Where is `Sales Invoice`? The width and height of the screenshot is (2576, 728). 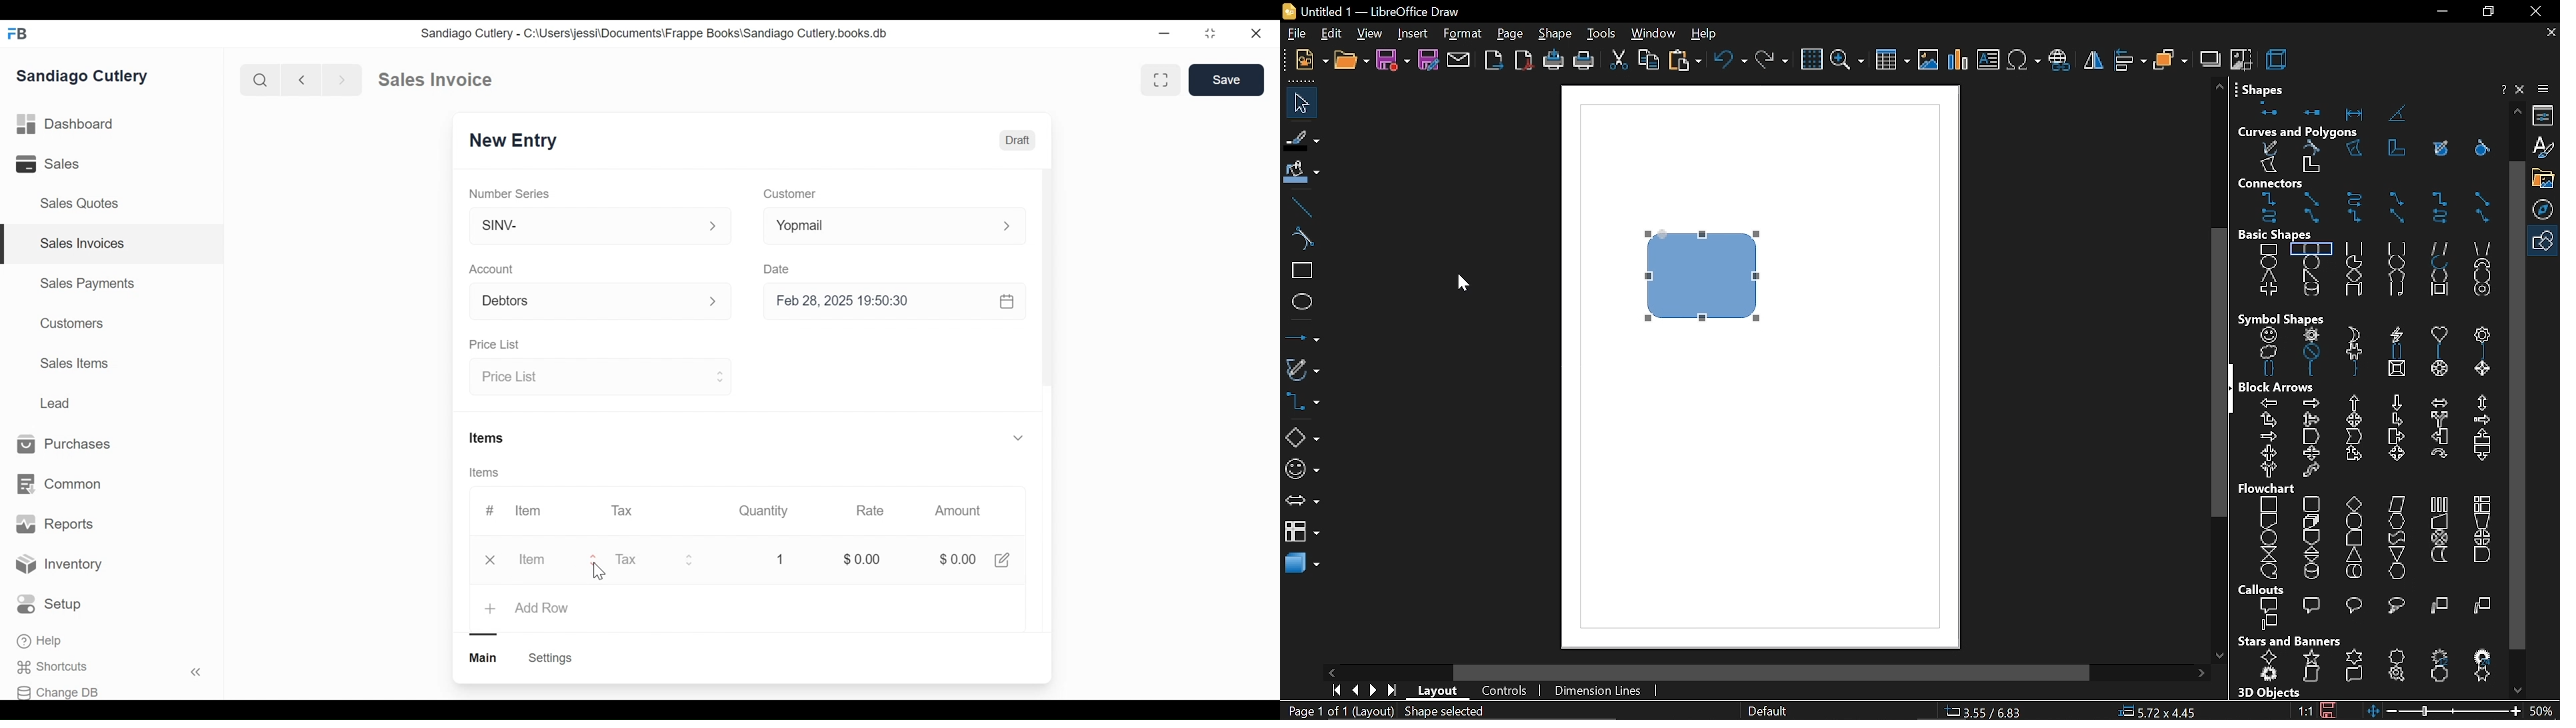
Sales Invoice is located at coordinates (435, 80).